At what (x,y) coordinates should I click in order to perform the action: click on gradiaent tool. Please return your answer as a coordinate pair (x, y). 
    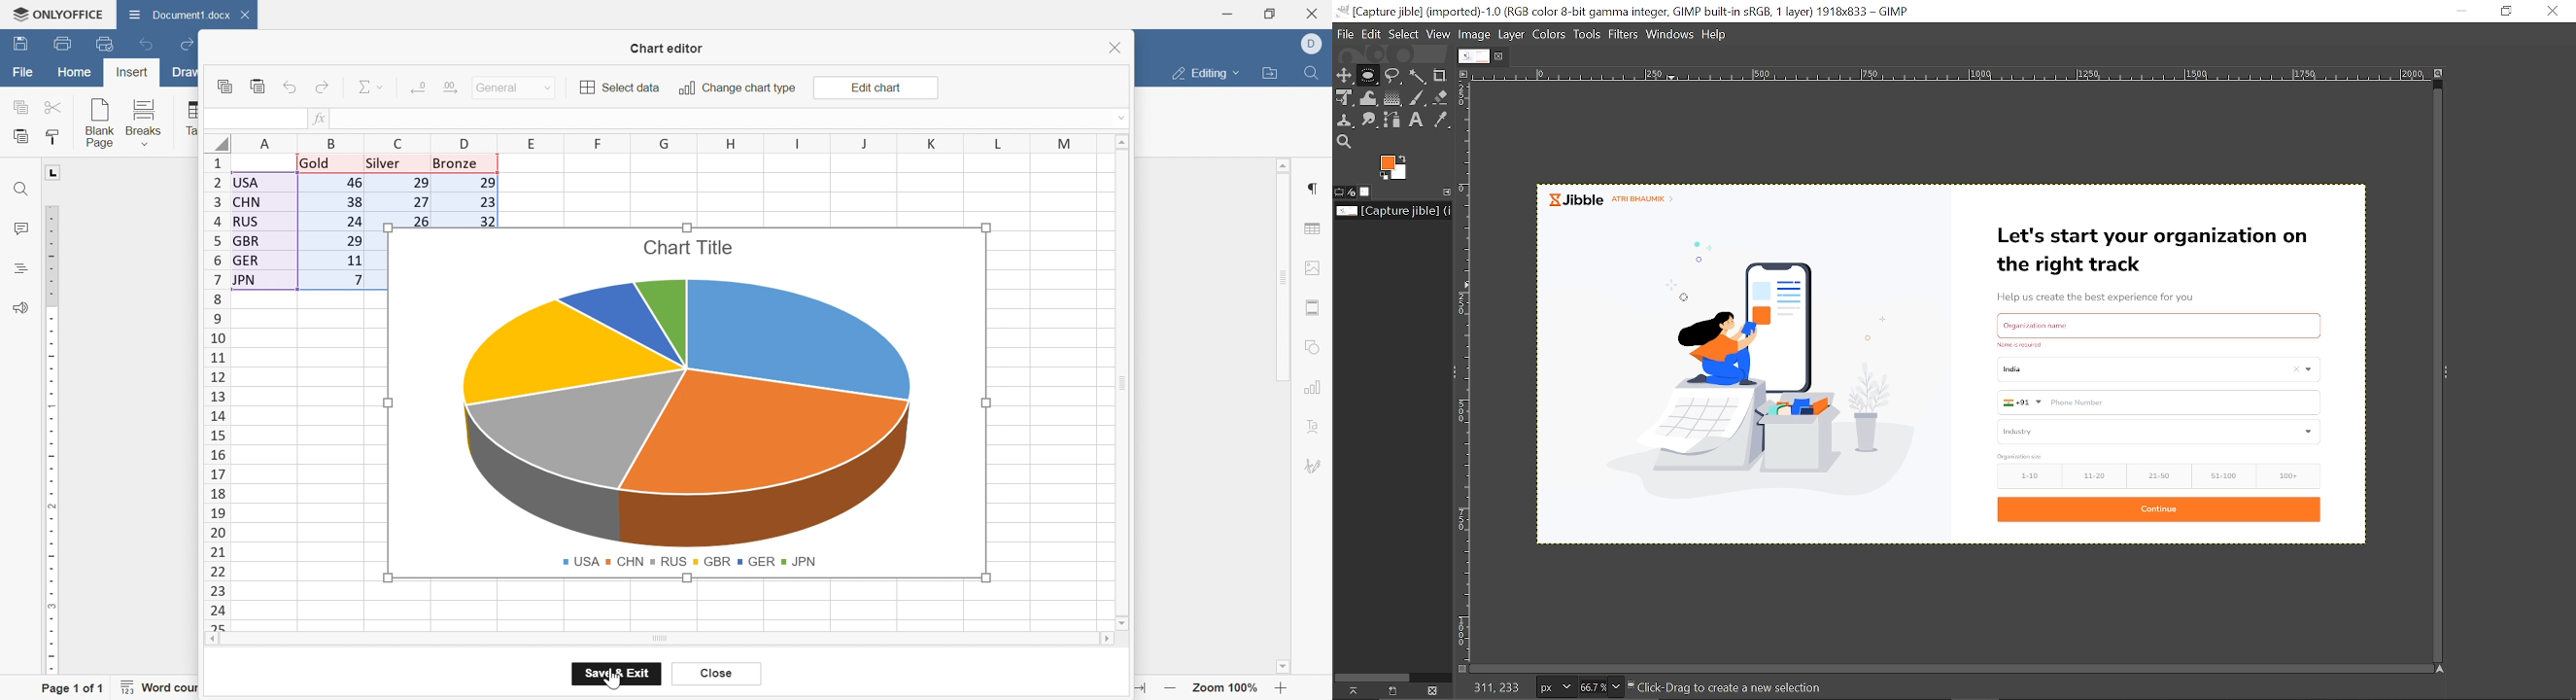
    Looking at the image, I should click on (1391, 97).